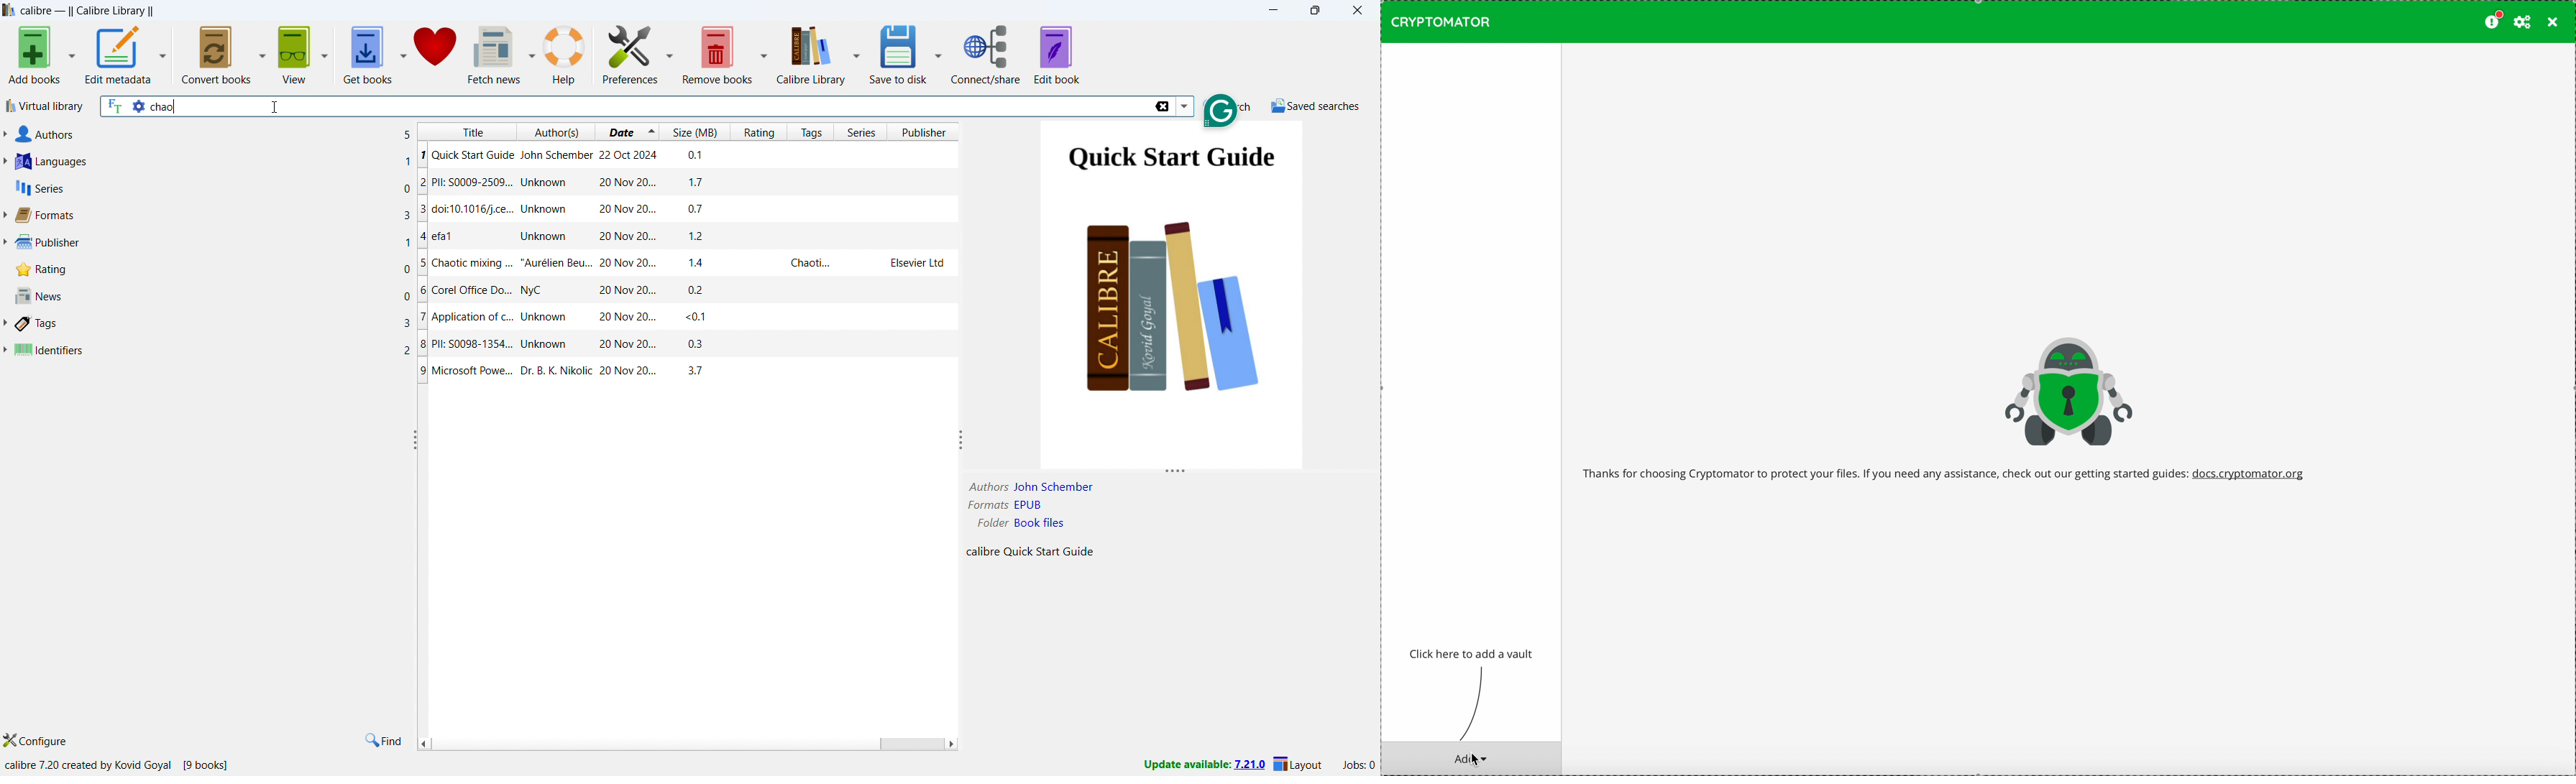 The image size is (2576, 784). Describe the element at coordinates (1027, 553) in the screenshot. I see `Calibre Quick Start Guide` at that location.